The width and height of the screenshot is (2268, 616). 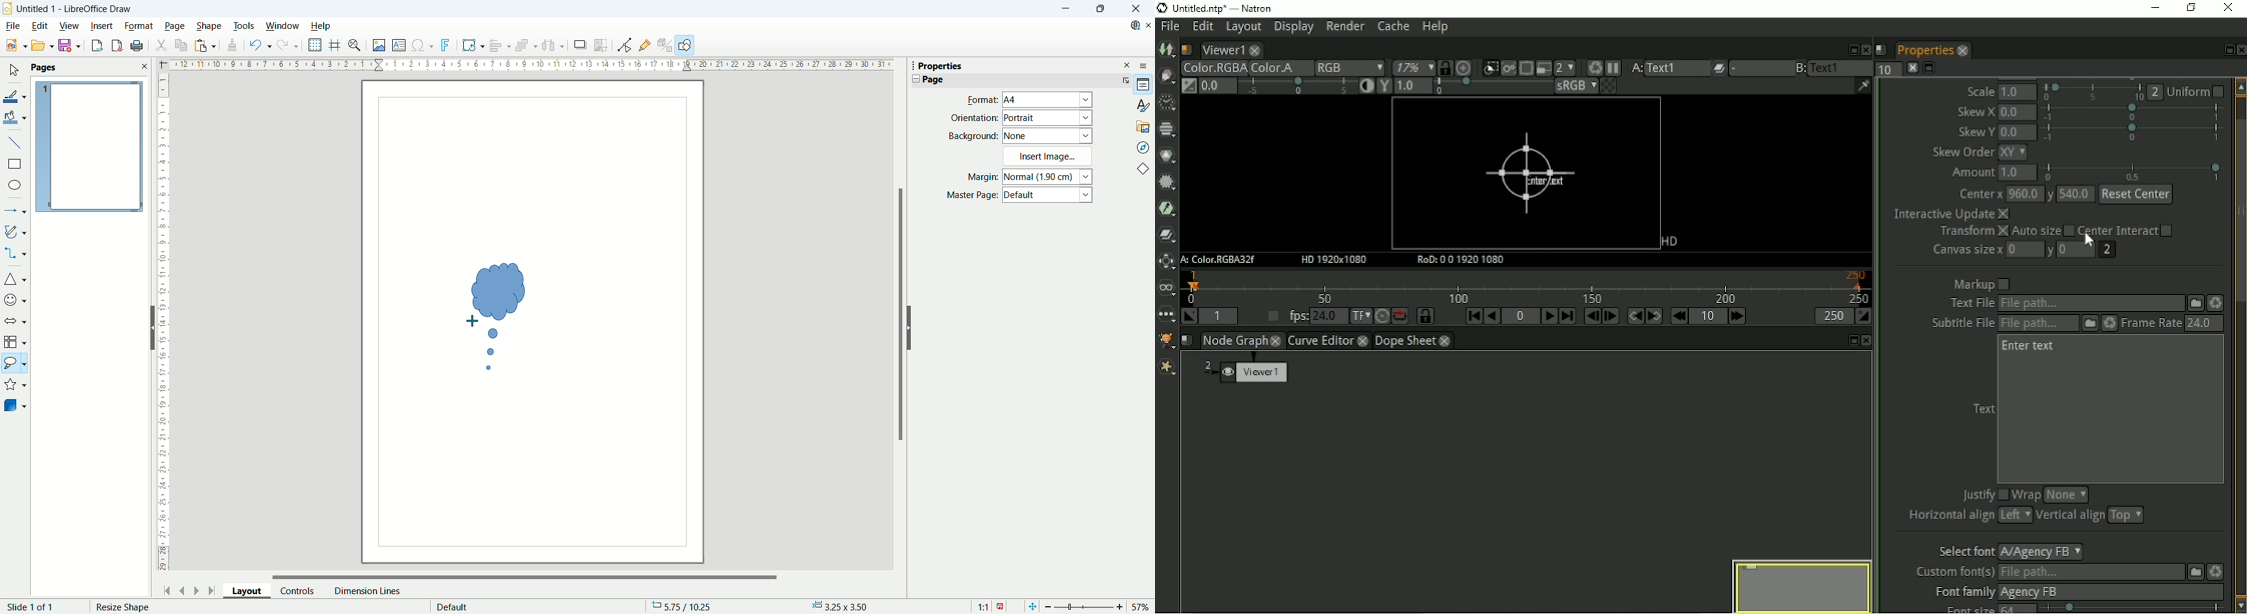 What do you see at coordinates (14, 365) in the screenshot?
I see `callout shapes` at bounding box center [14, 365].